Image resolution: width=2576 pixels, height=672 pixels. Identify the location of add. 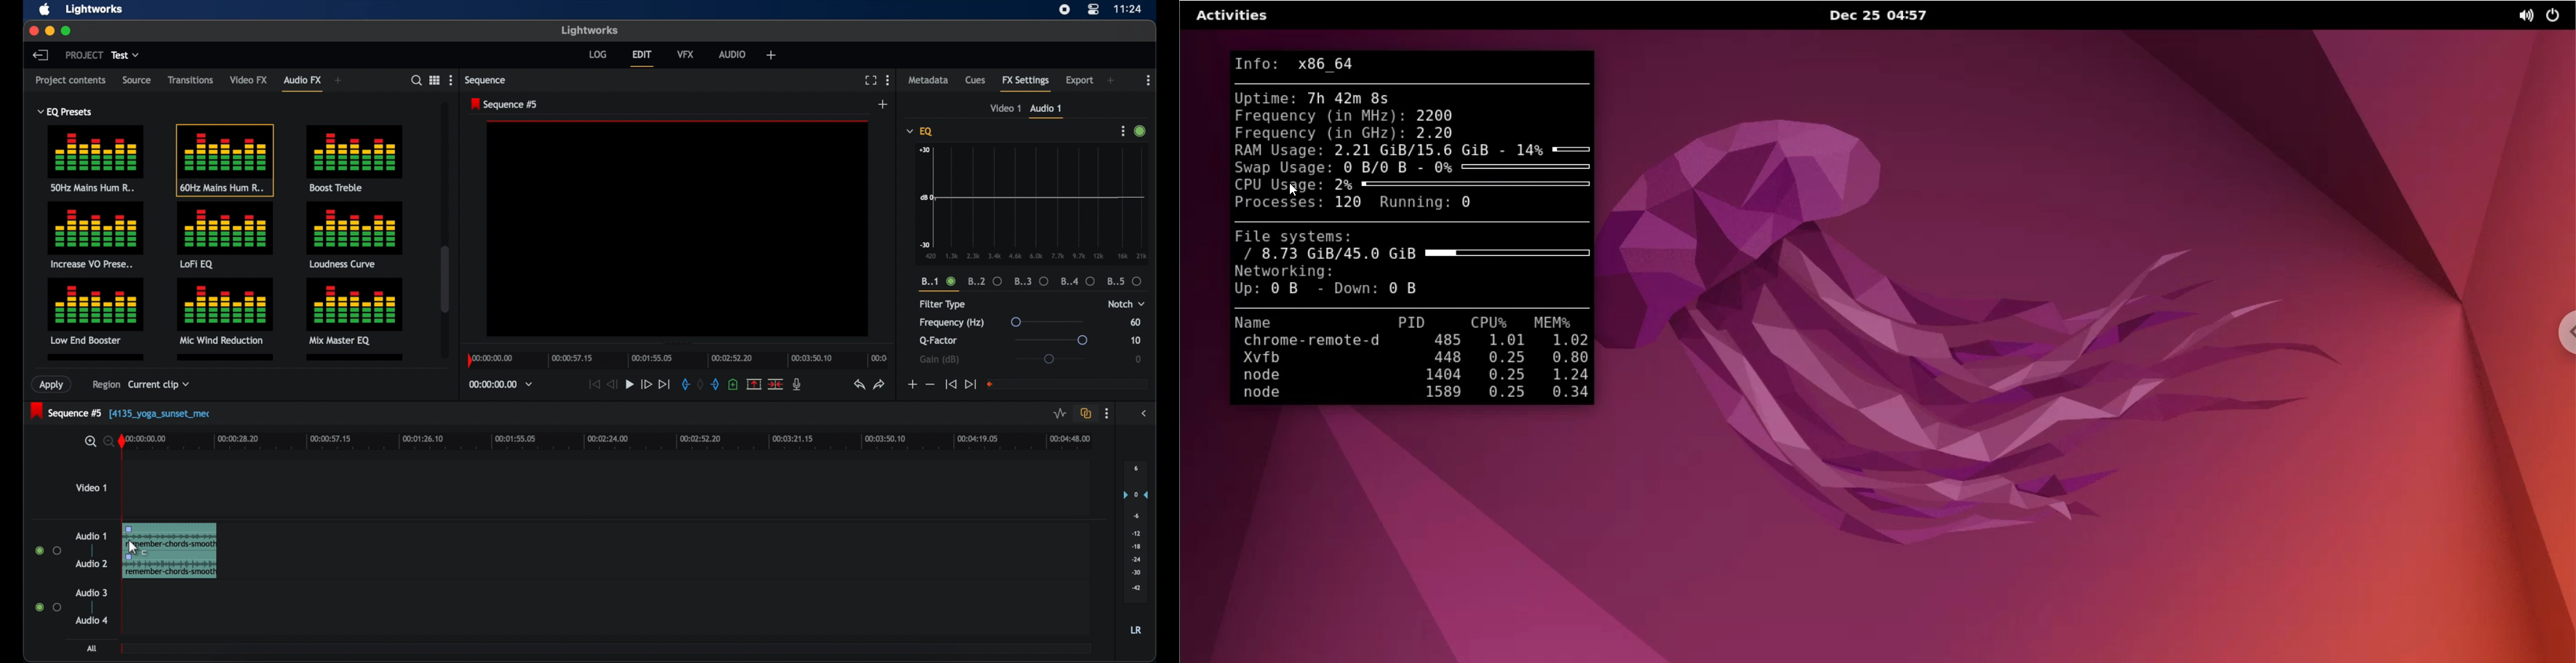
(338, 80).